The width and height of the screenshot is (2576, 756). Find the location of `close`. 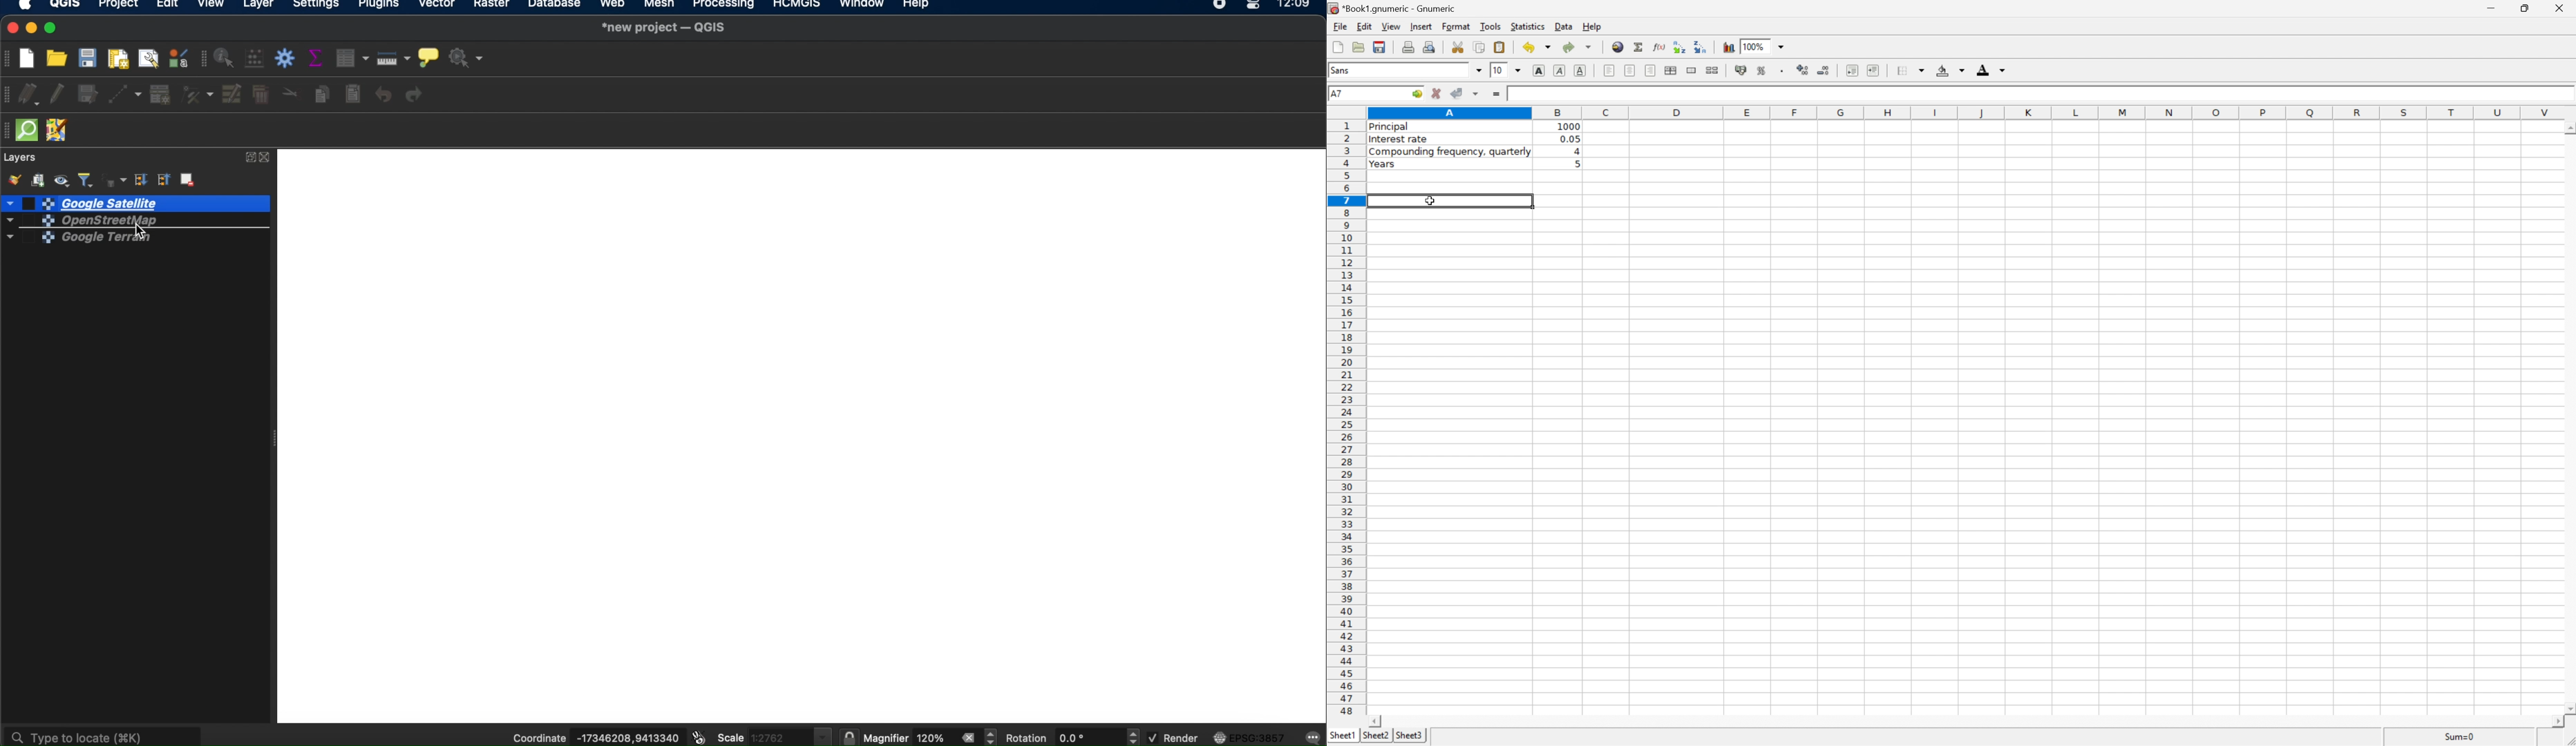

close is located at coordinates (10, 28).